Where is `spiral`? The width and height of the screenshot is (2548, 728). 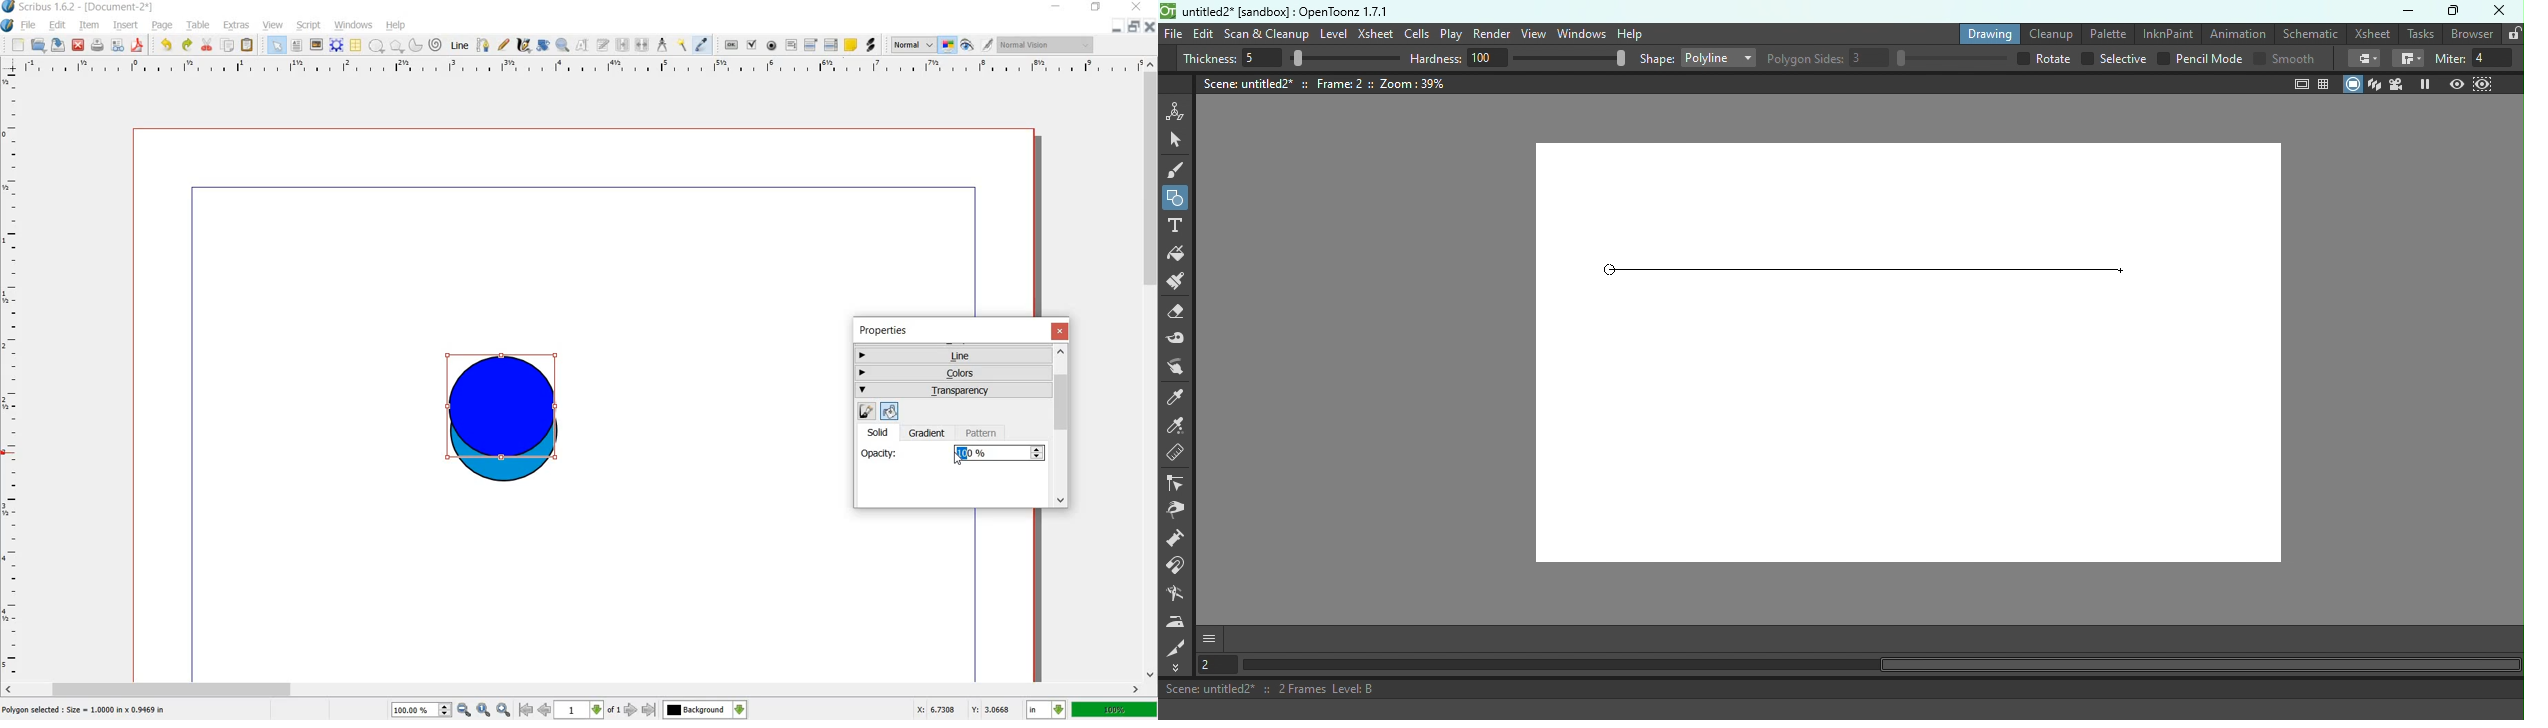 spiral is located at coordinates (435, 46).